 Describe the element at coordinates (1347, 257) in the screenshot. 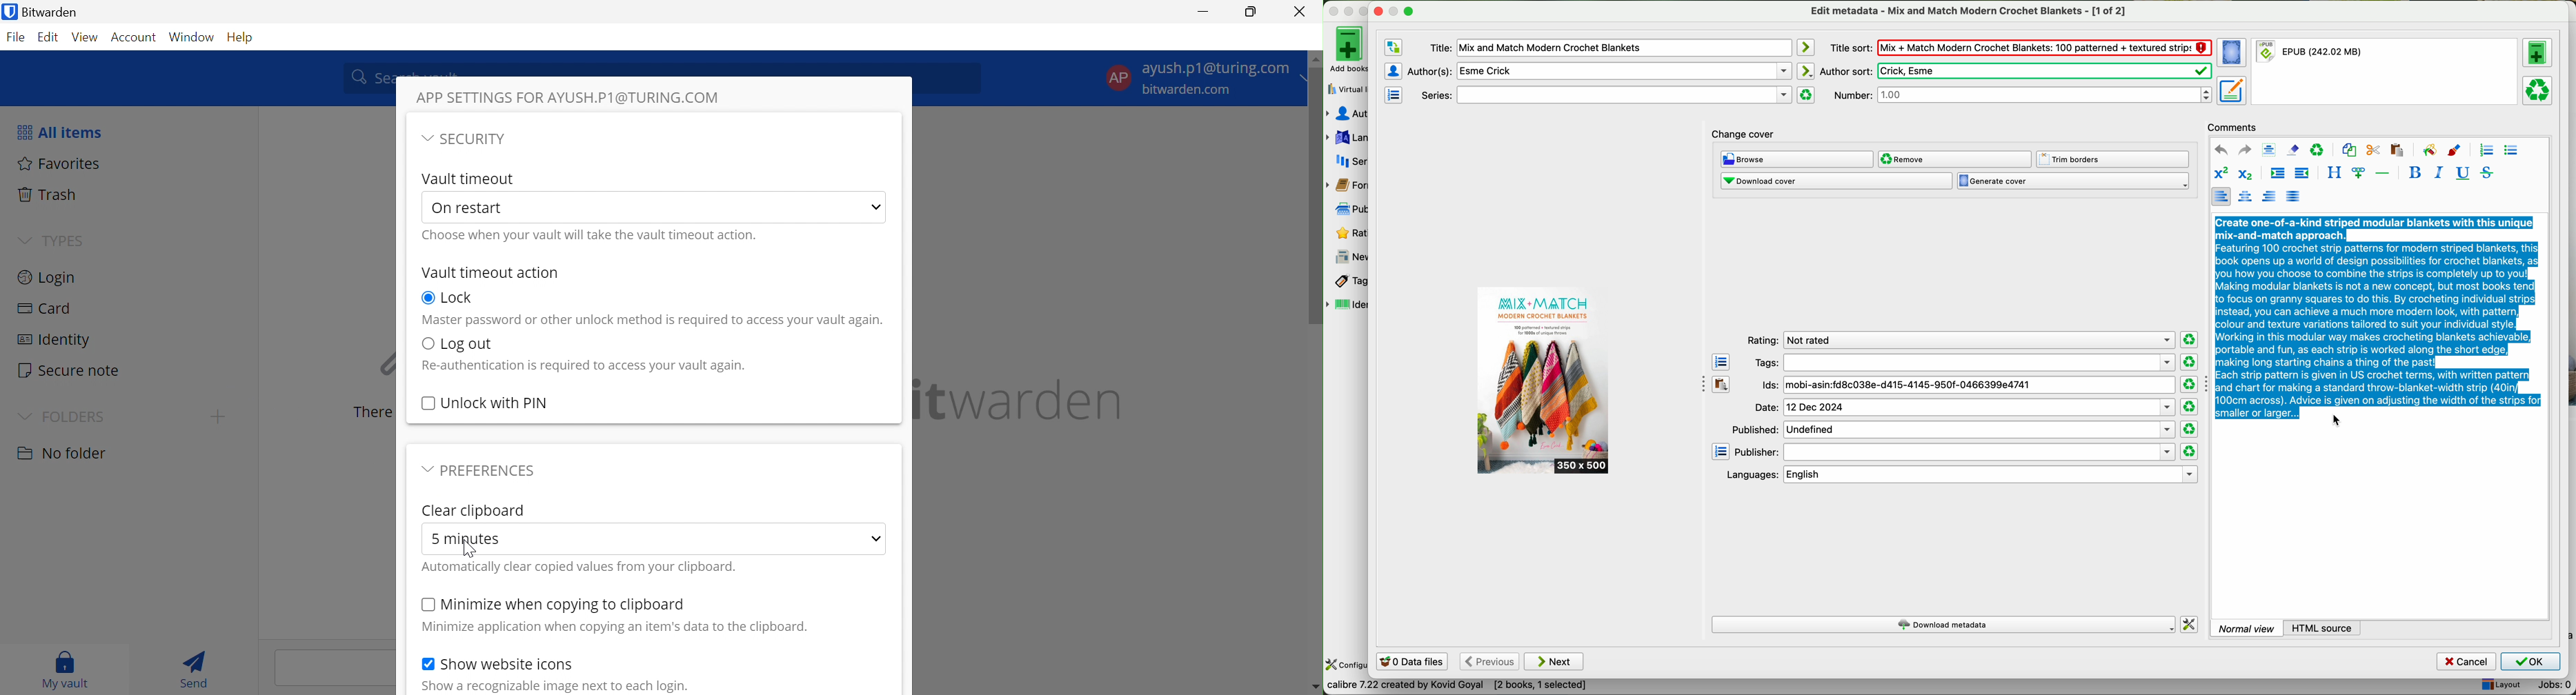

I see `news` at that location.